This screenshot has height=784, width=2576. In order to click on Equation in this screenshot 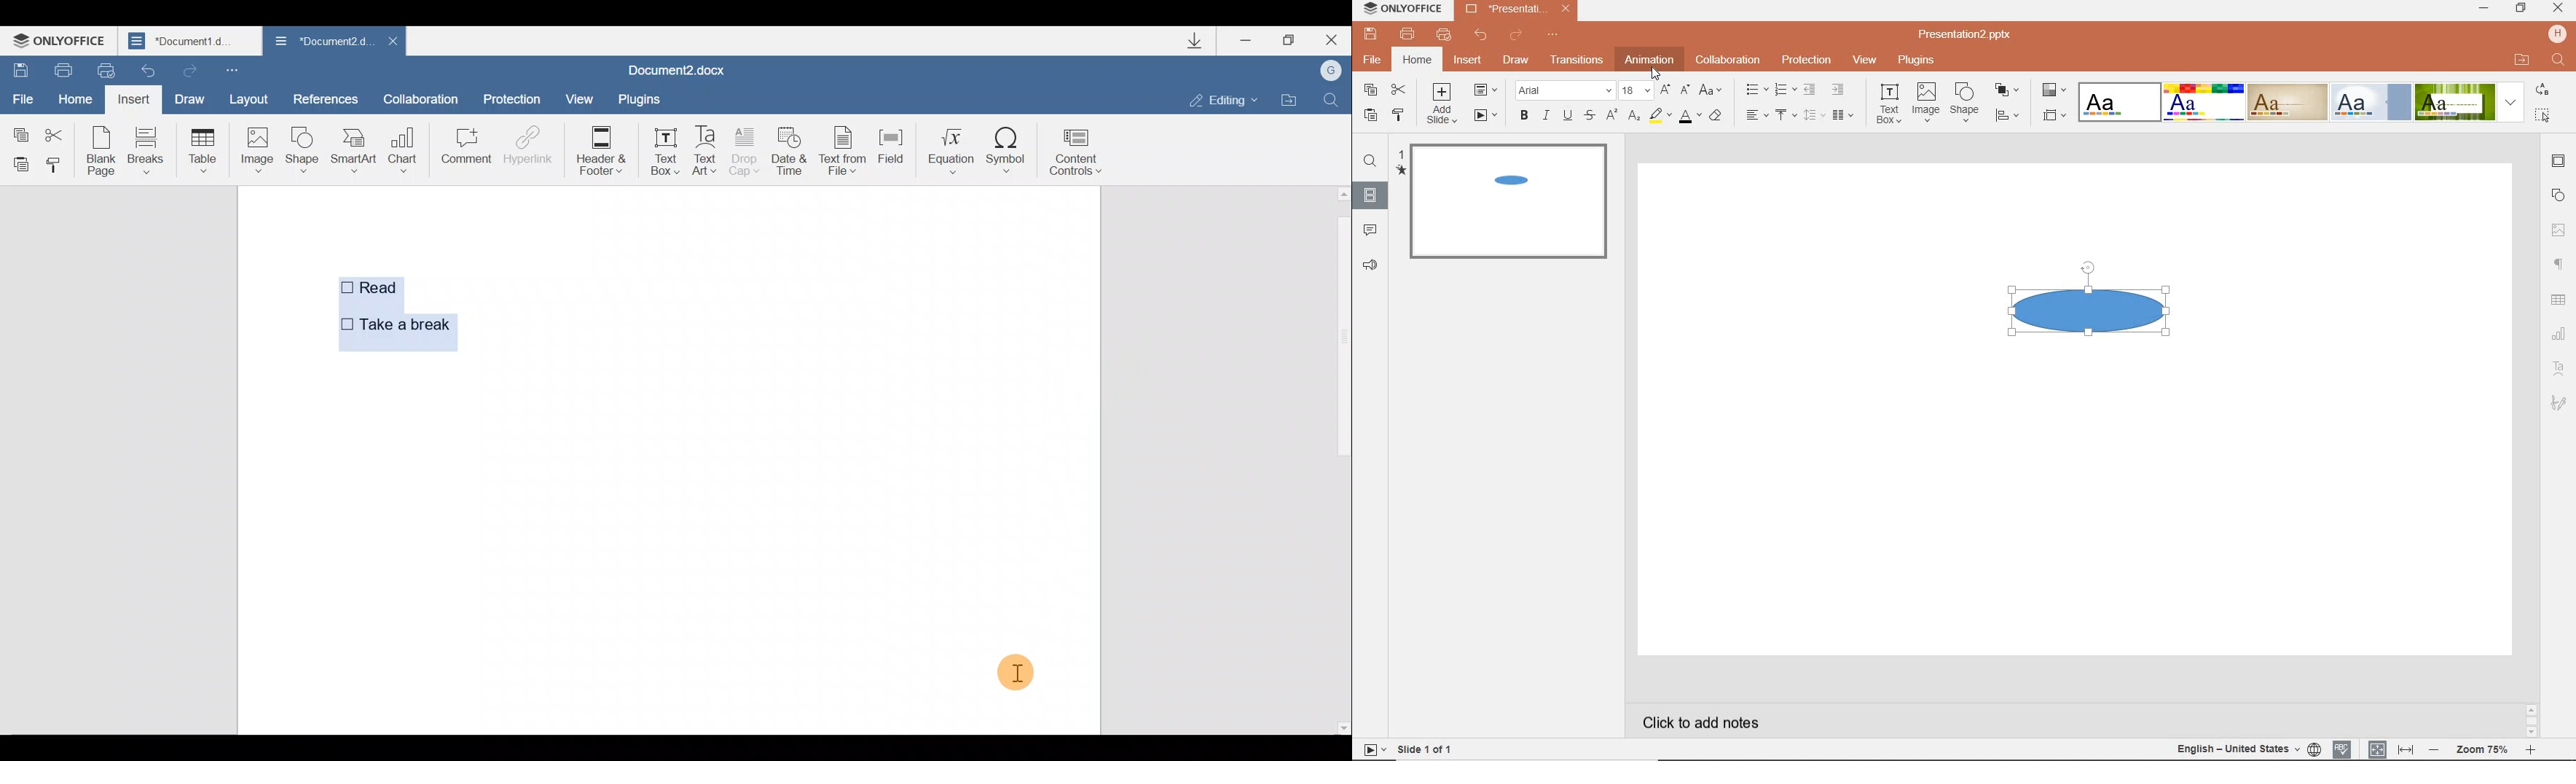, I will do `click(947, 150)`.